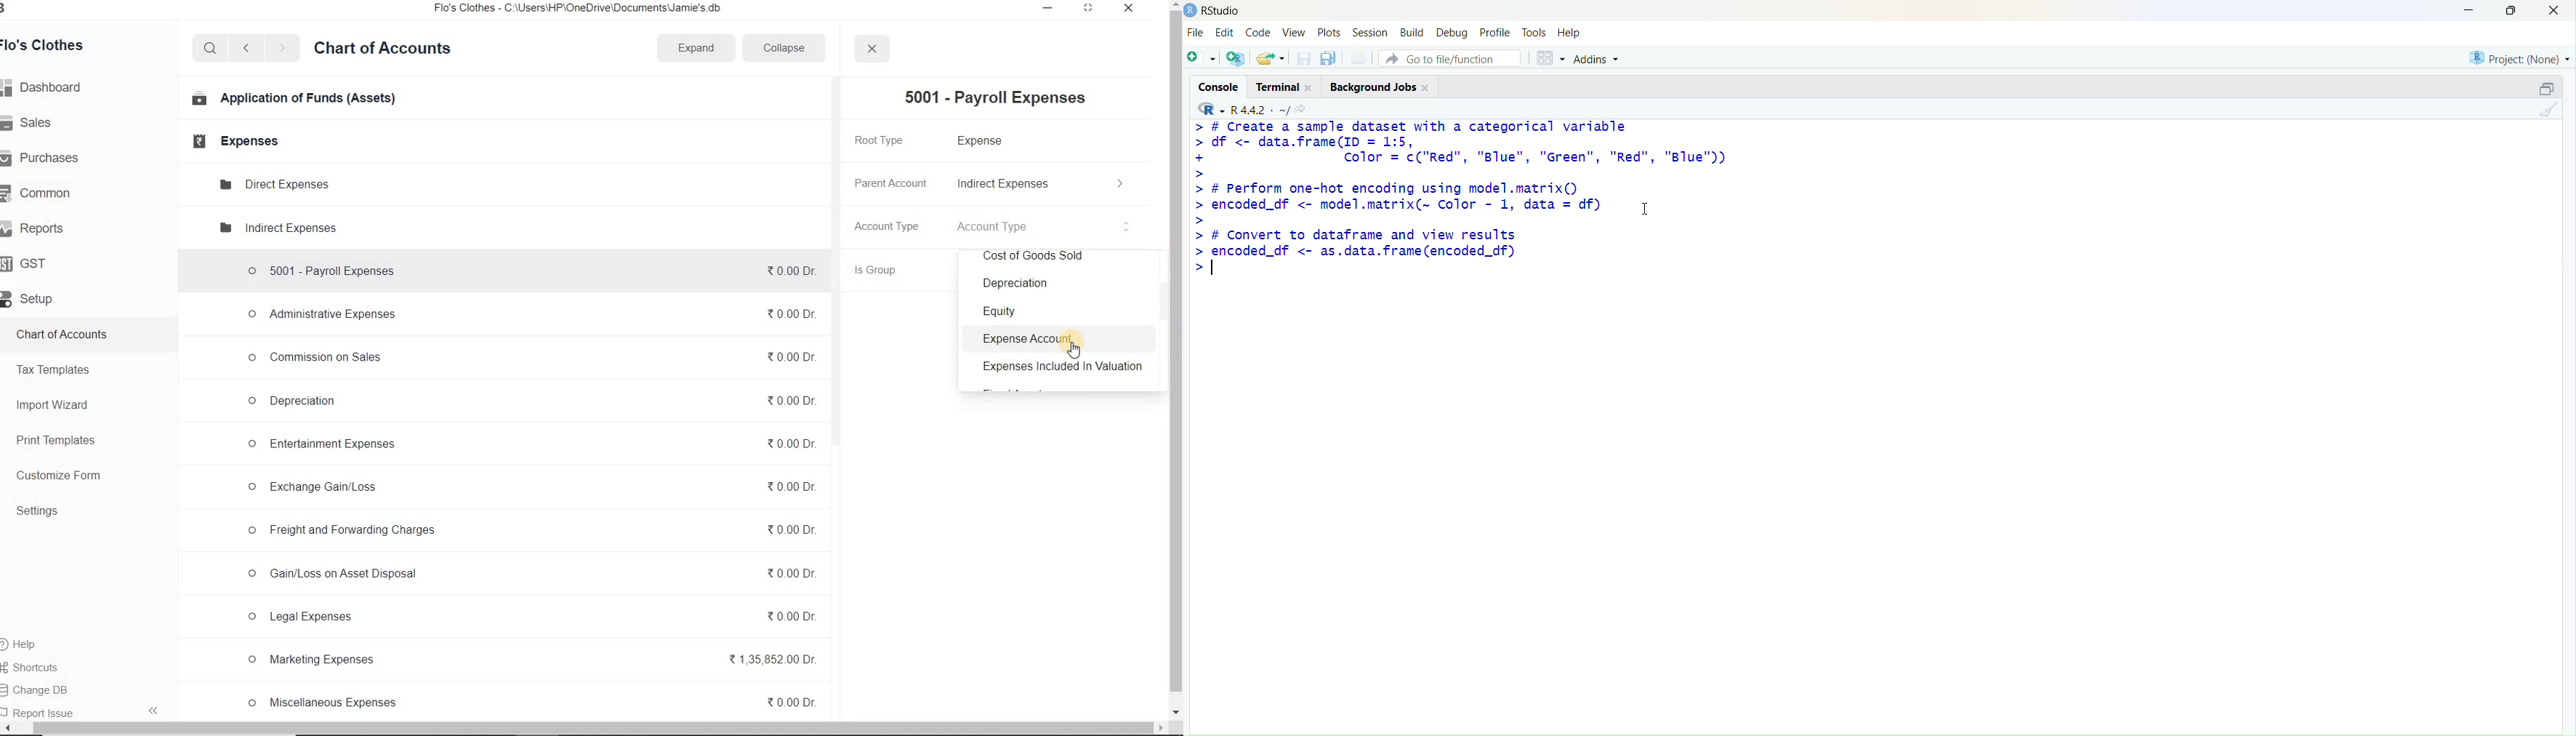 This screenshot has width=2576, height=756. I want to click on Expense Account, so click(1027, 340).